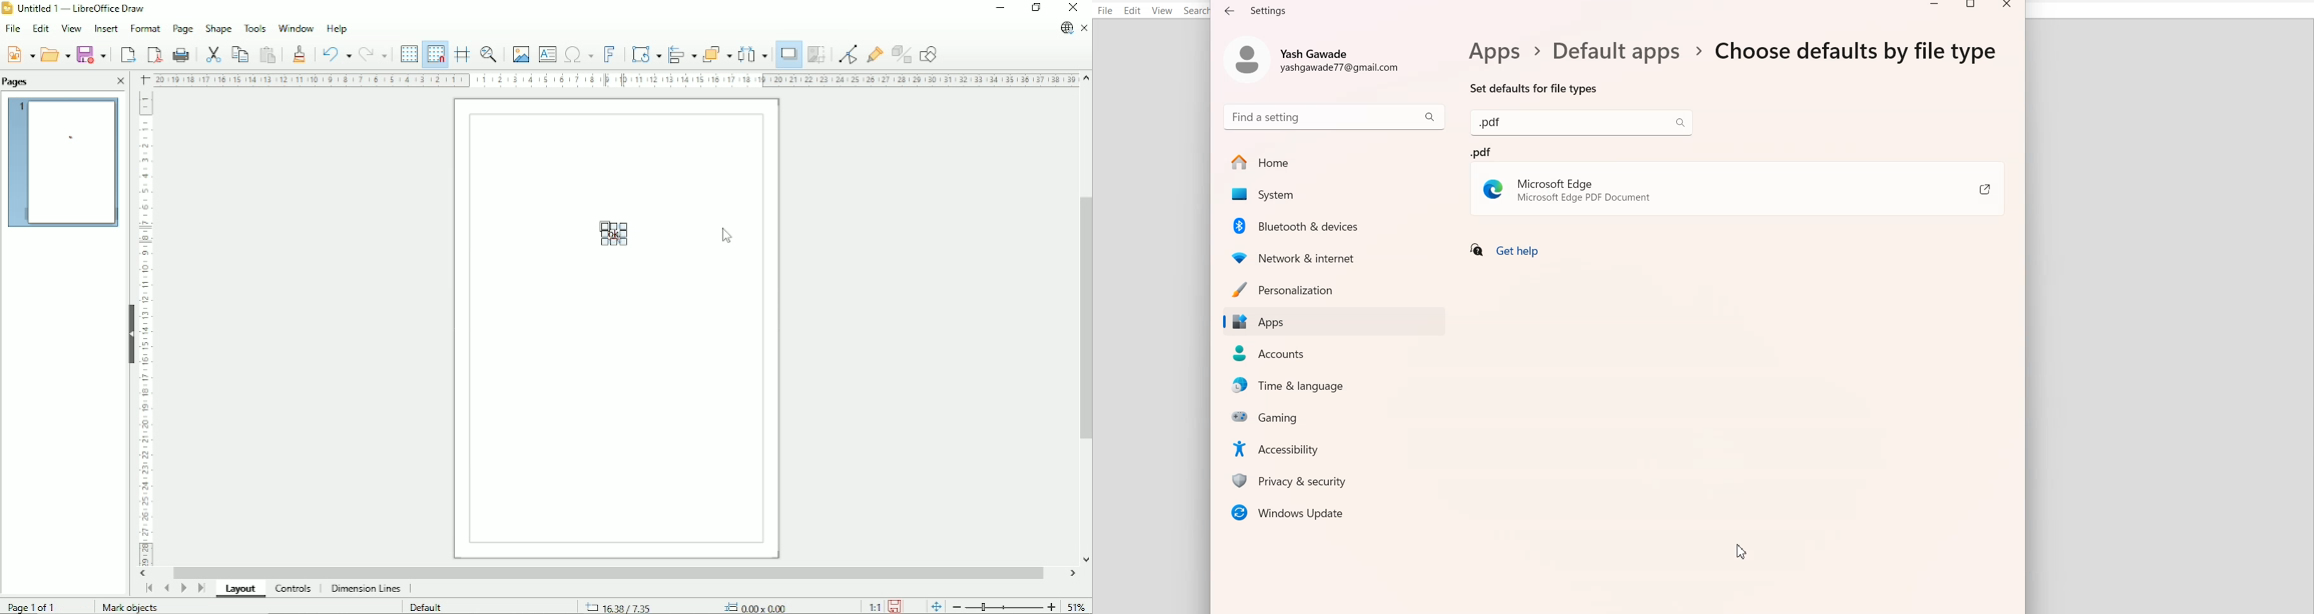 This screenshot has height=616, width=2324. I want to click on File, so click(1105, 10).